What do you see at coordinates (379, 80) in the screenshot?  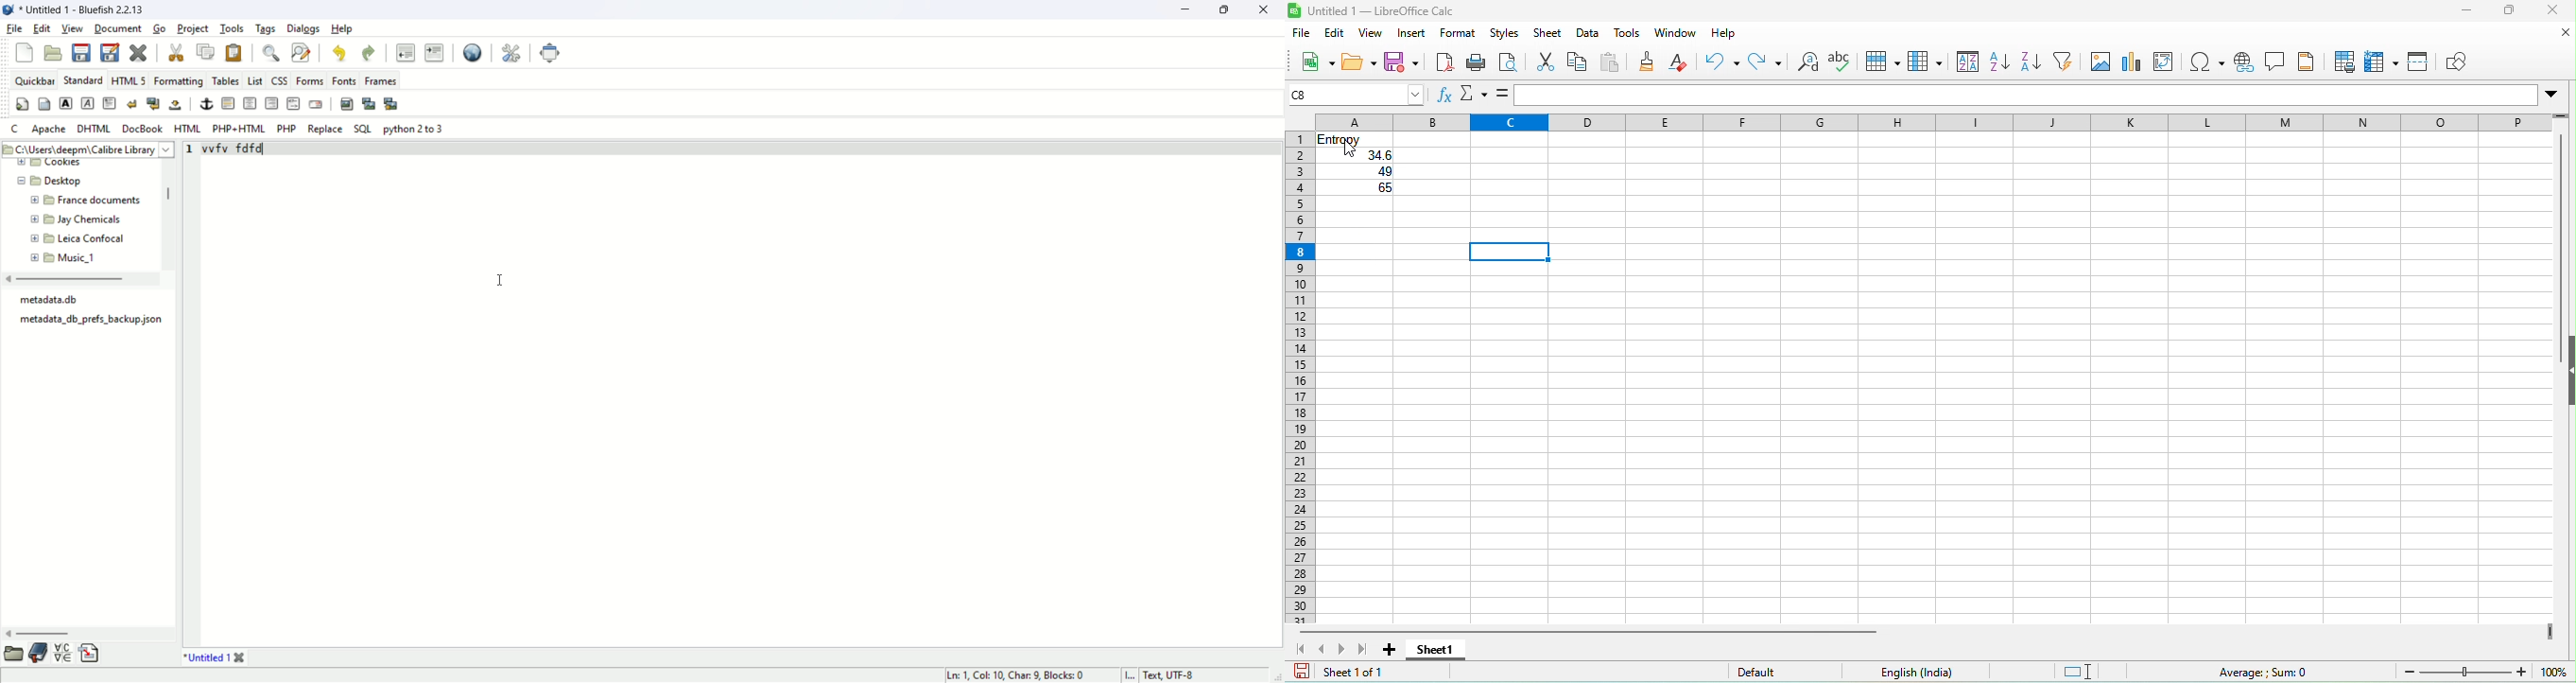 I see `frames` at bounding box center [379, 80].